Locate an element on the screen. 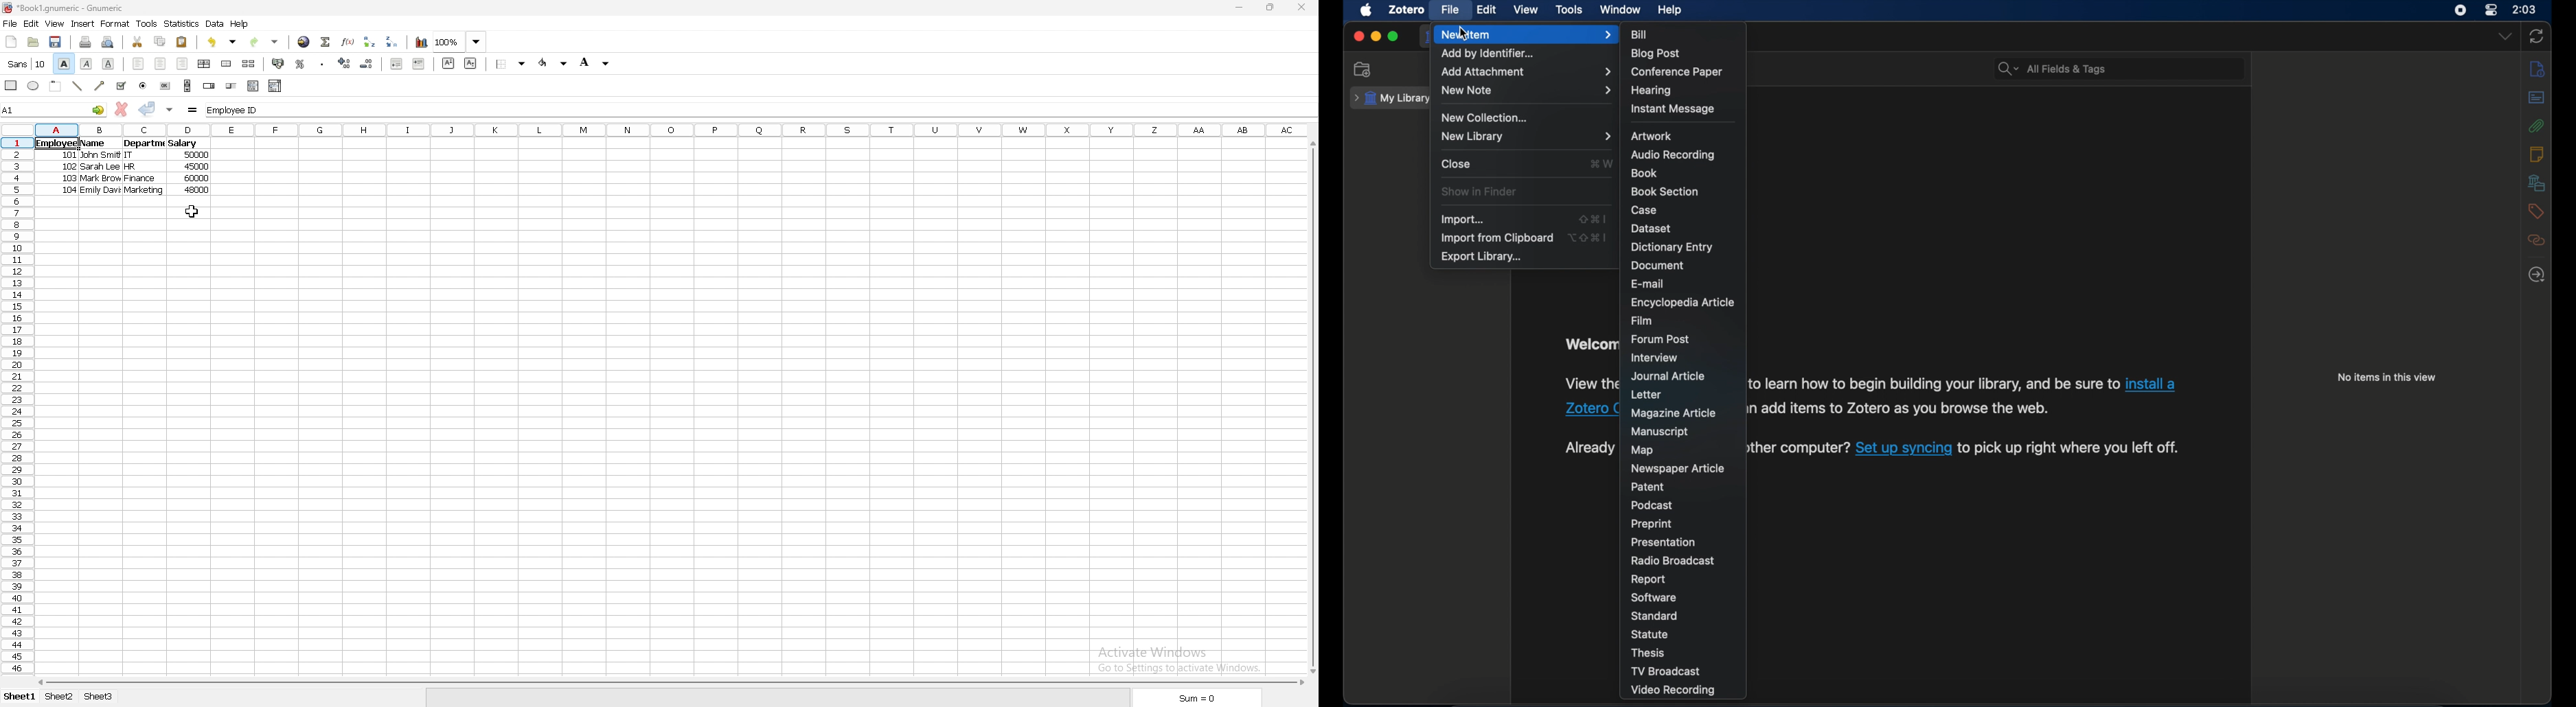  italic is located at coordinates (87, 64).